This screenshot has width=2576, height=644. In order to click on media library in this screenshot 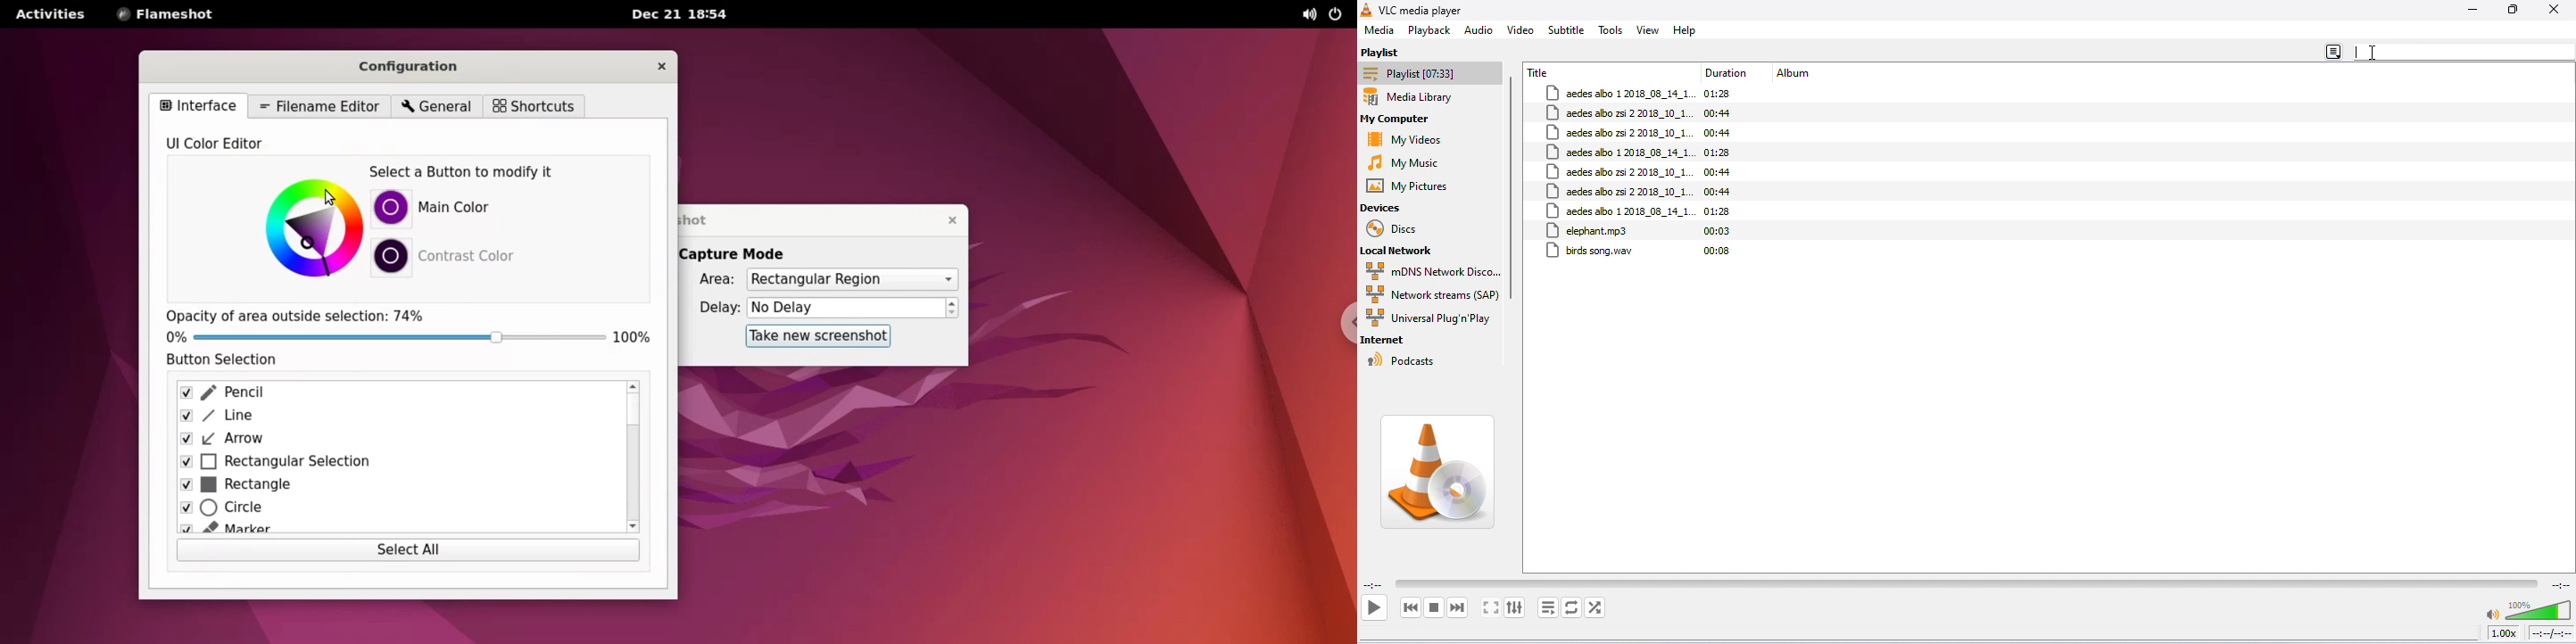, I will do `click(1425, 98)`.